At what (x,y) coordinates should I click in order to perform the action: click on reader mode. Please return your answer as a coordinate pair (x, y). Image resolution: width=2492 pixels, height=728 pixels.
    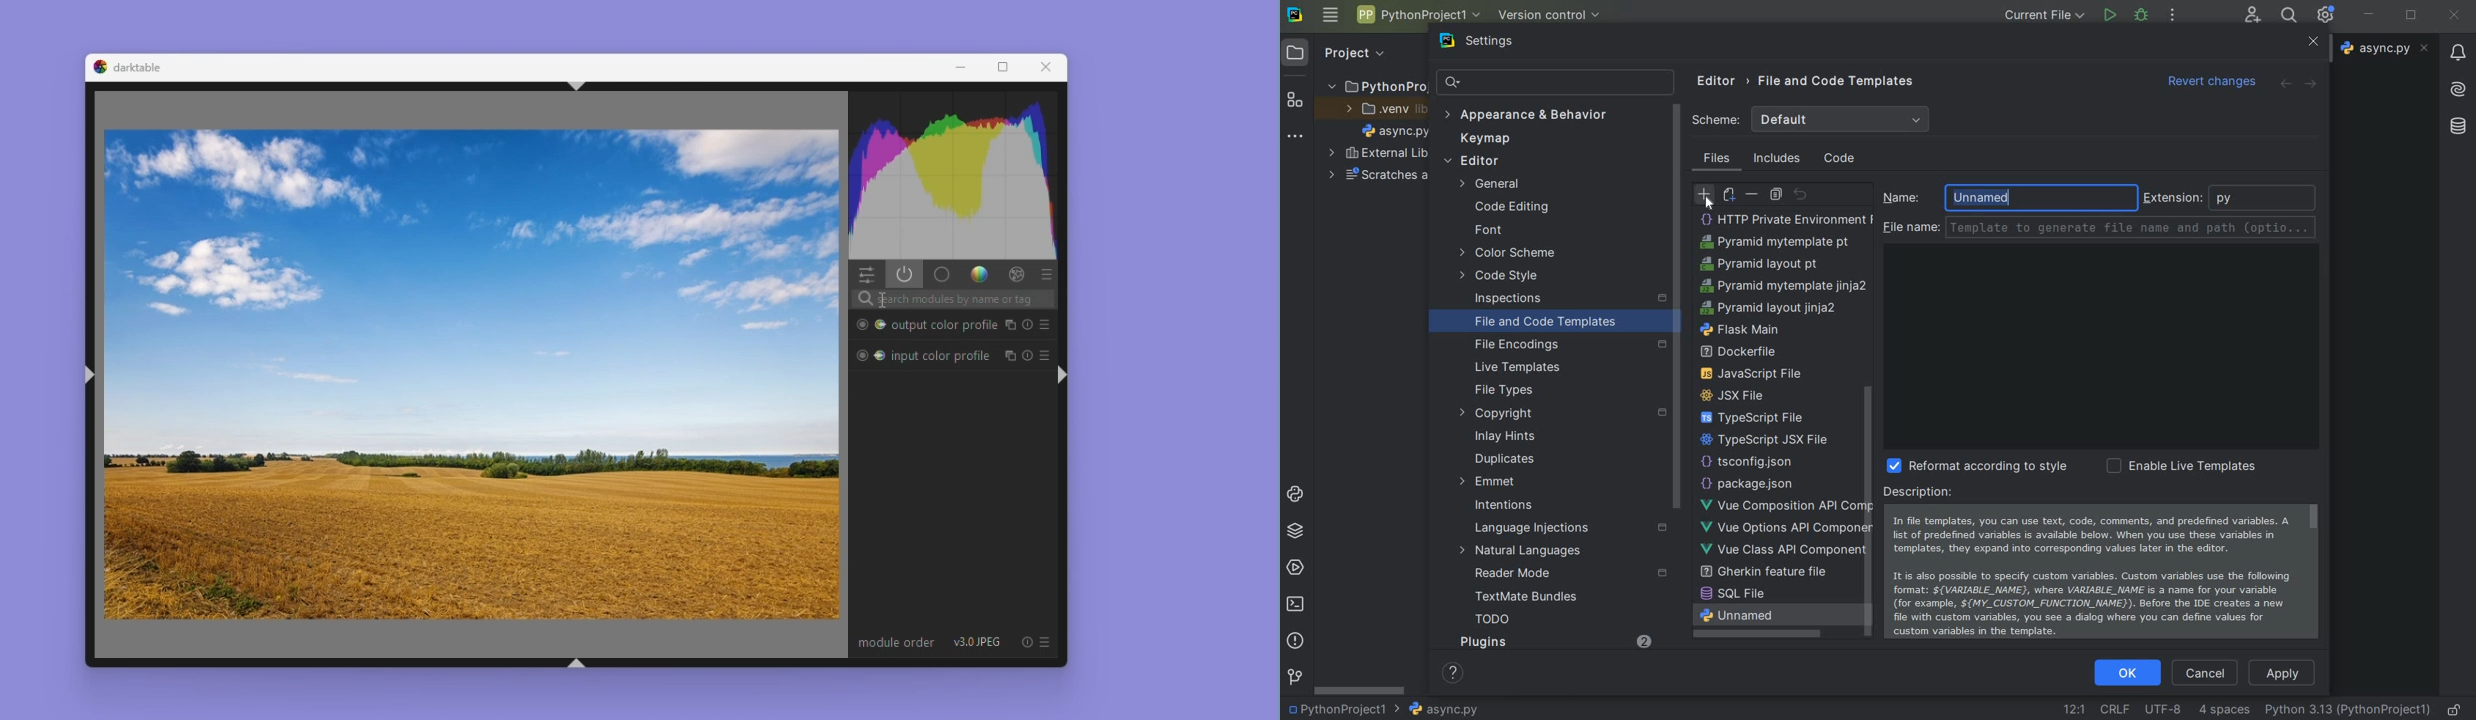
    Looking at the image, I should click on (1574, 576).